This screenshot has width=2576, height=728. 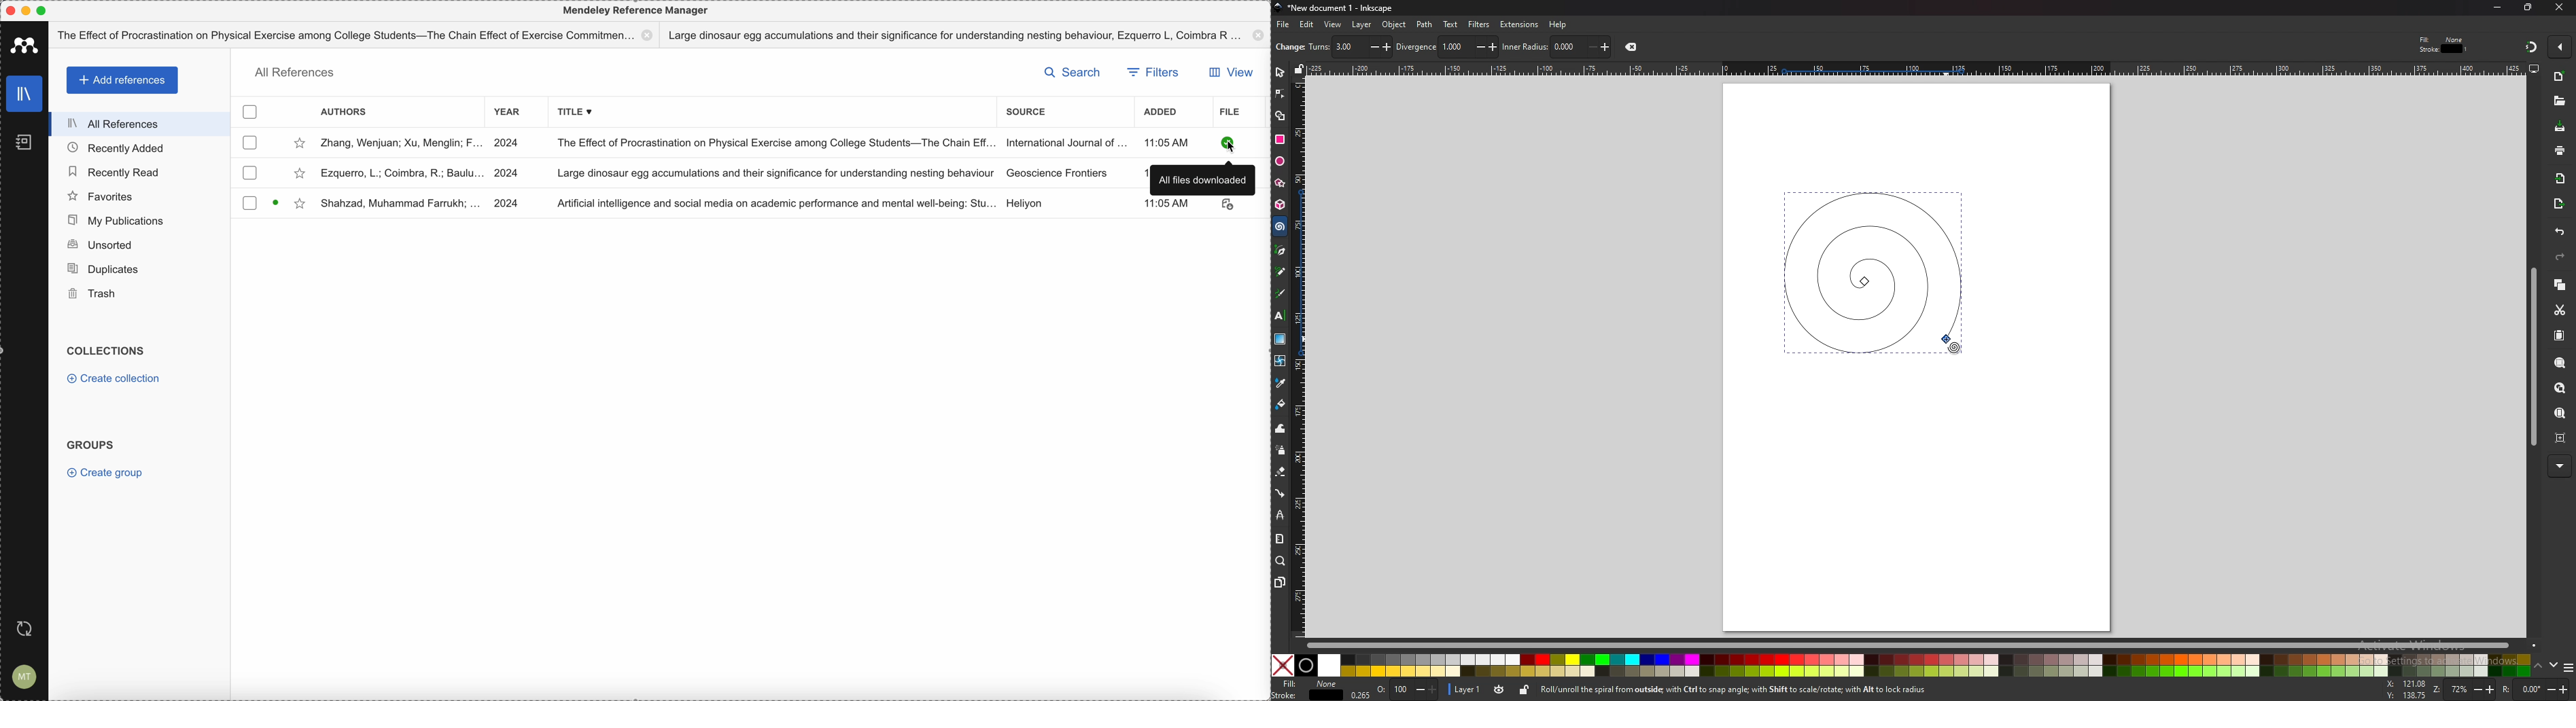 What do you see at coordinates (2559, 150) in the screenshot?
I see `print` at bounding box center [2559, 150].